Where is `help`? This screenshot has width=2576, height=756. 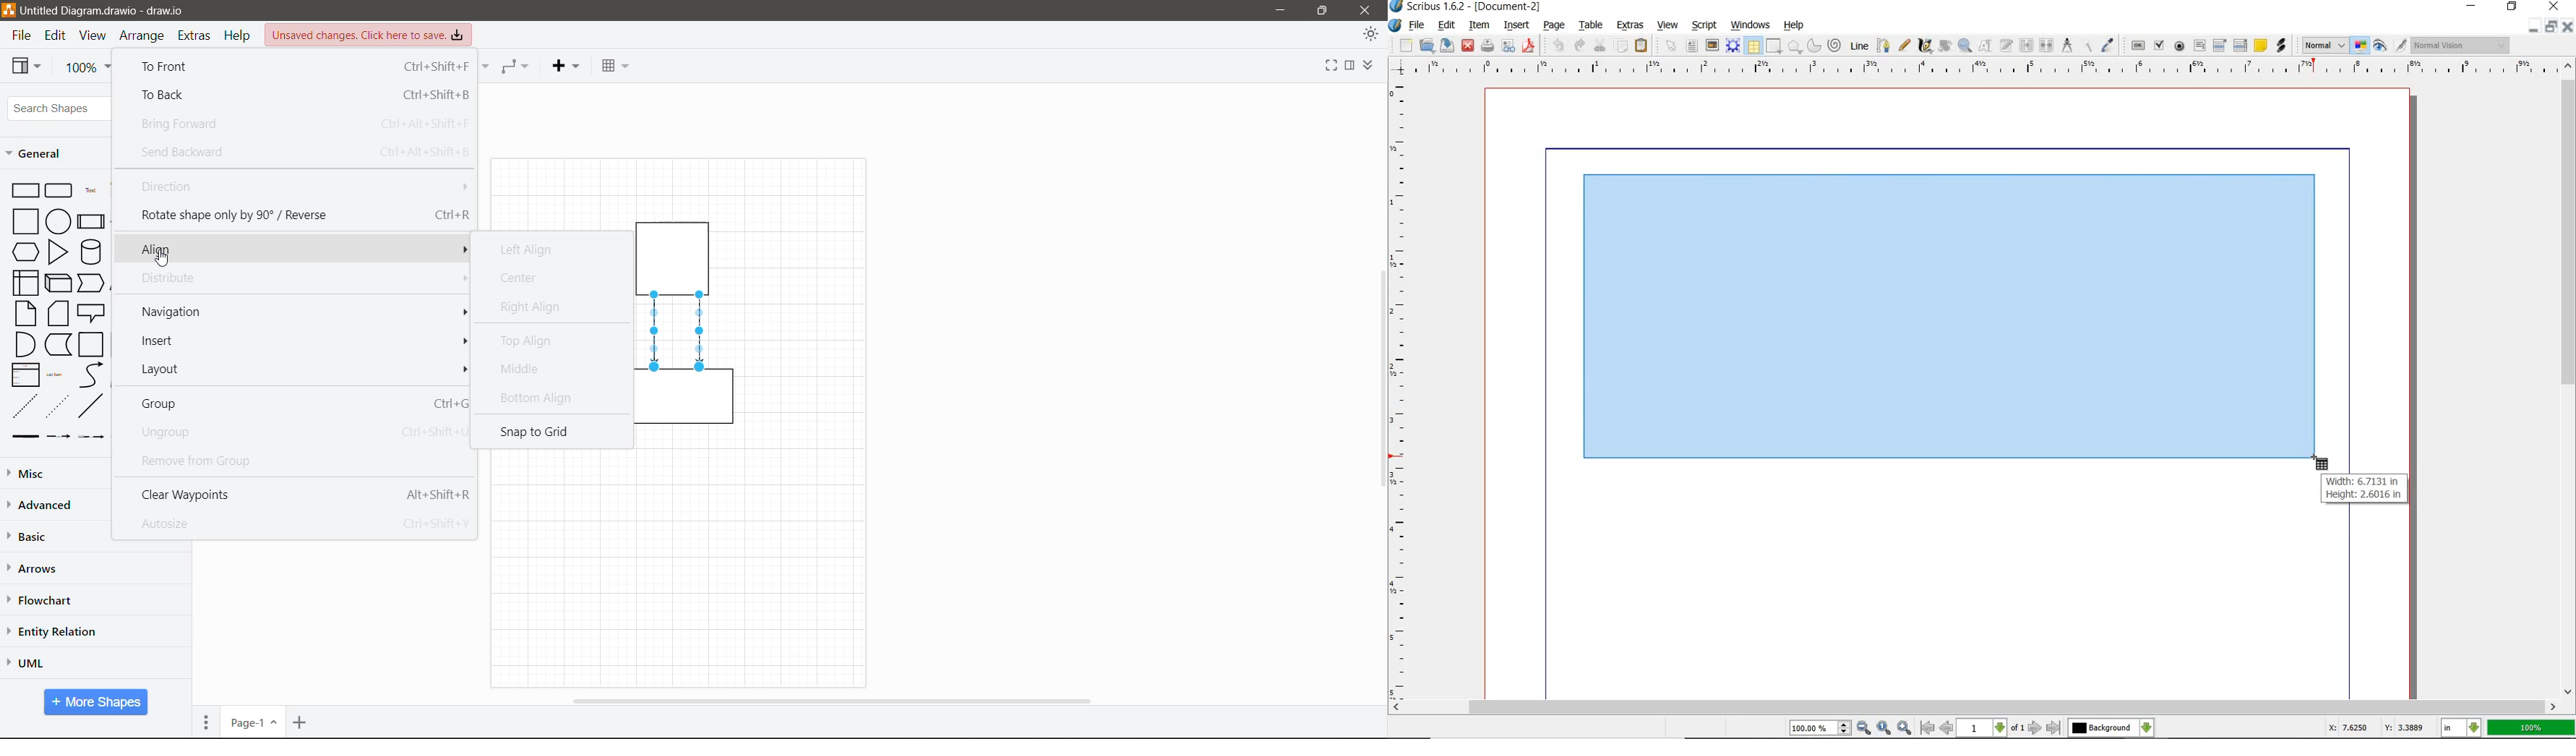 help is located at coordinates (1796, 27).